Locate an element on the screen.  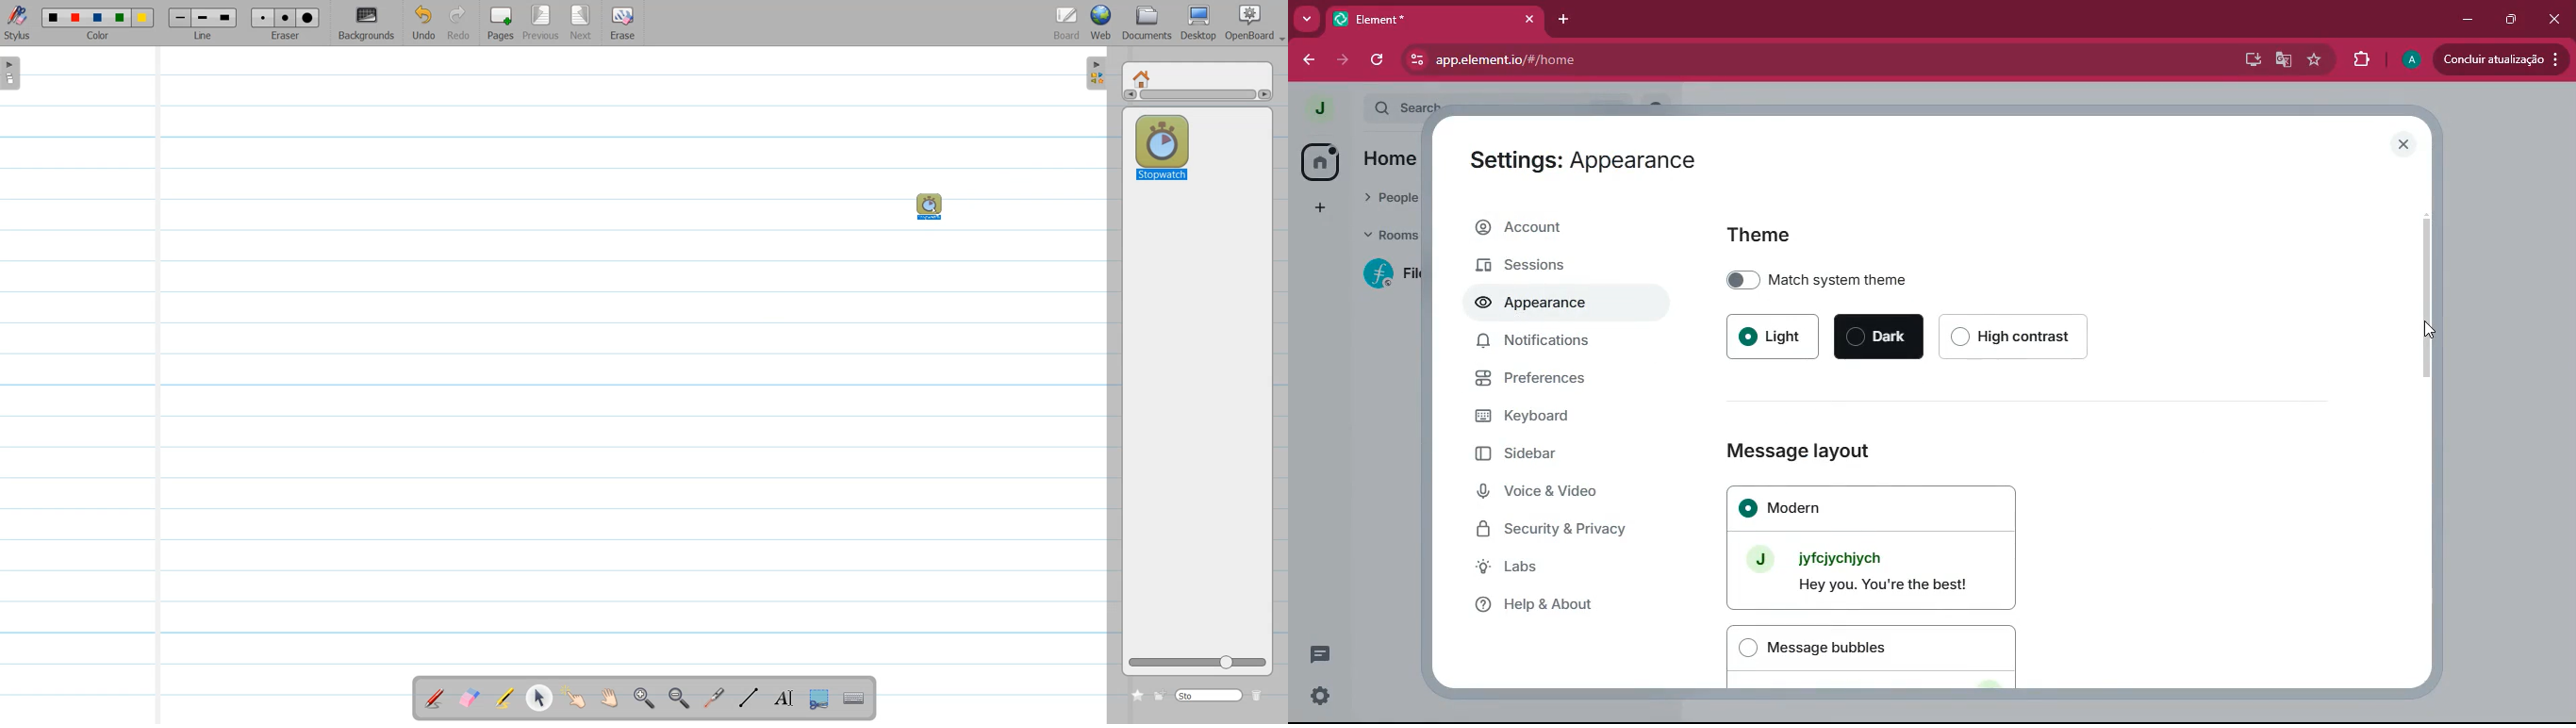
forward is located at coordinates (1346, 61).